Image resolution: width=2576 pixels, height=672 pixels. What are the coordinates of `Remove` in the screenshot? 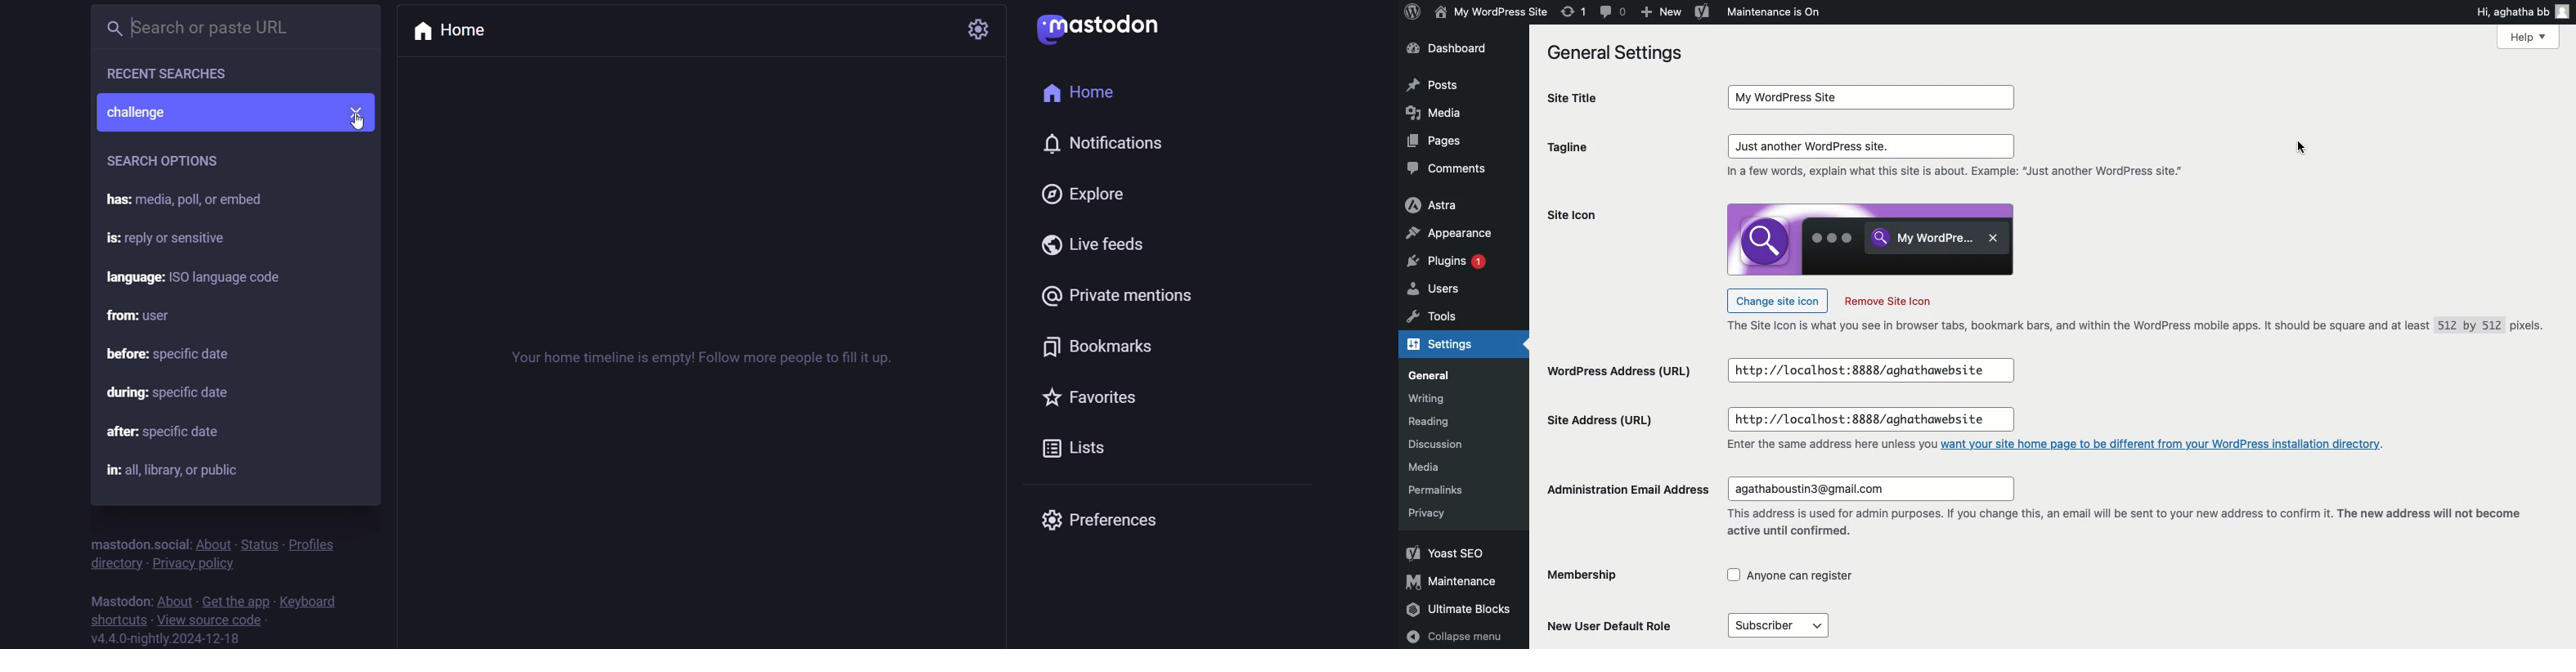 It's located at (1887, 302).